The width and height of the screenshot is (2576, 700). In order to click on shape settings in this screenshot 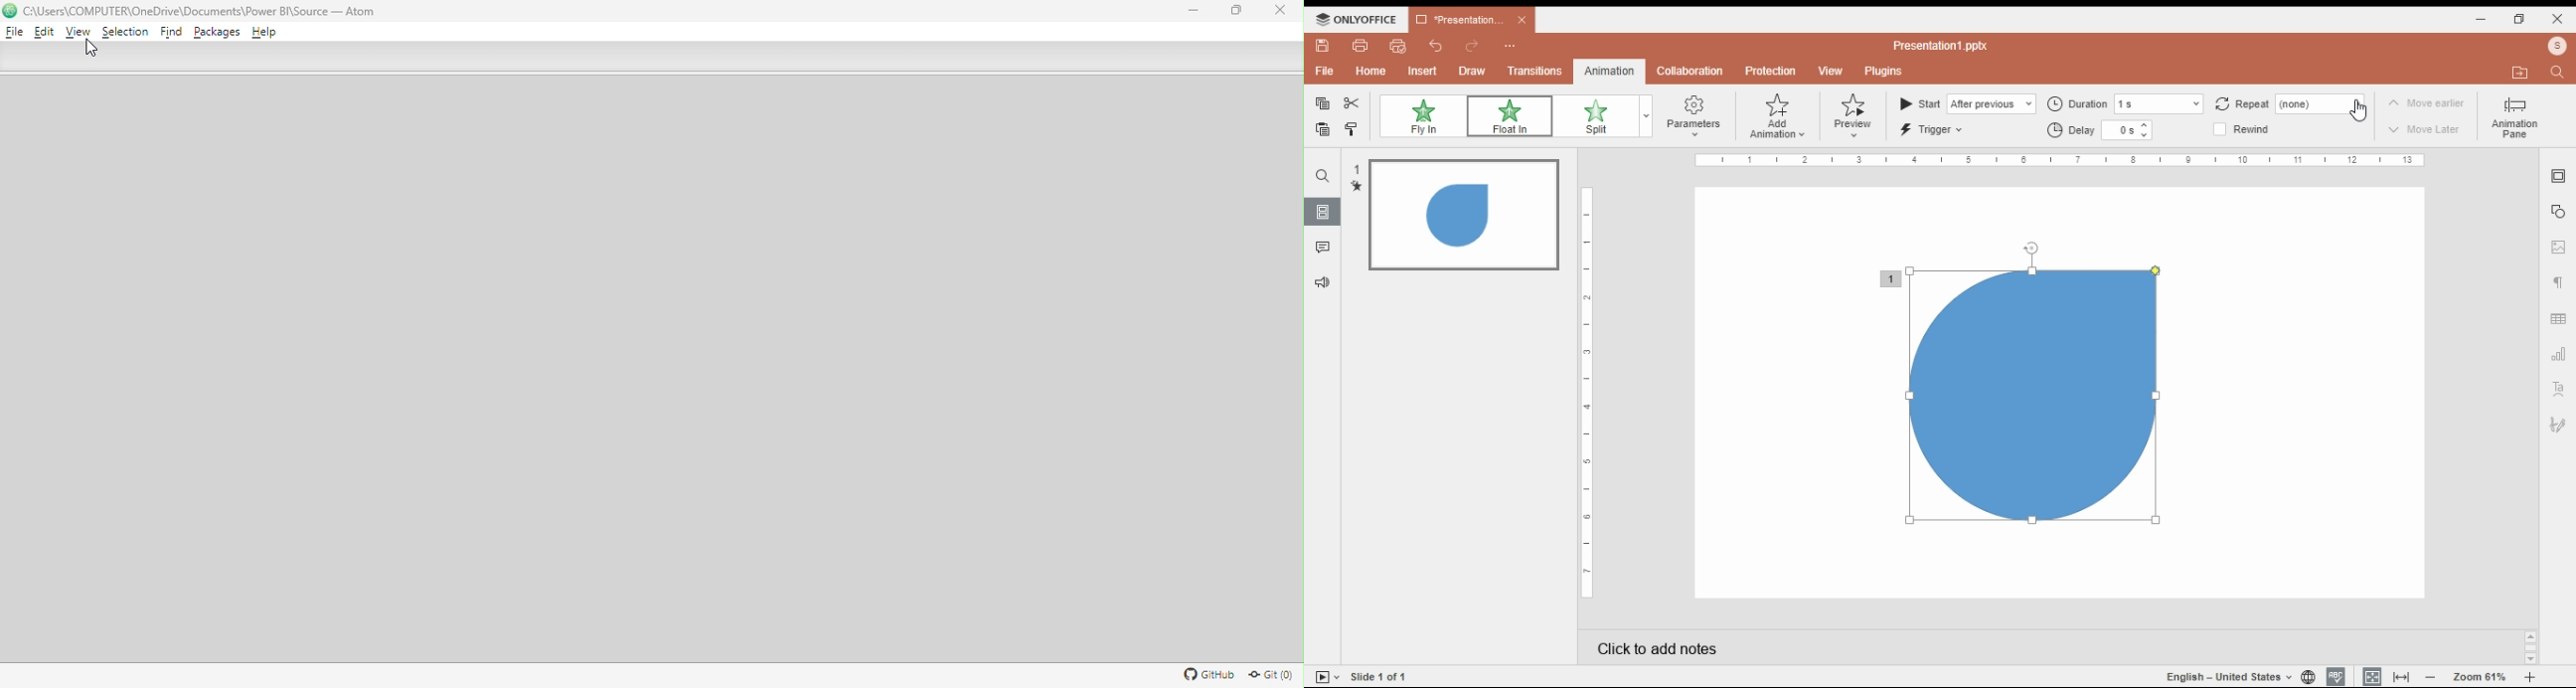, I will do `click(2557, 214)`.